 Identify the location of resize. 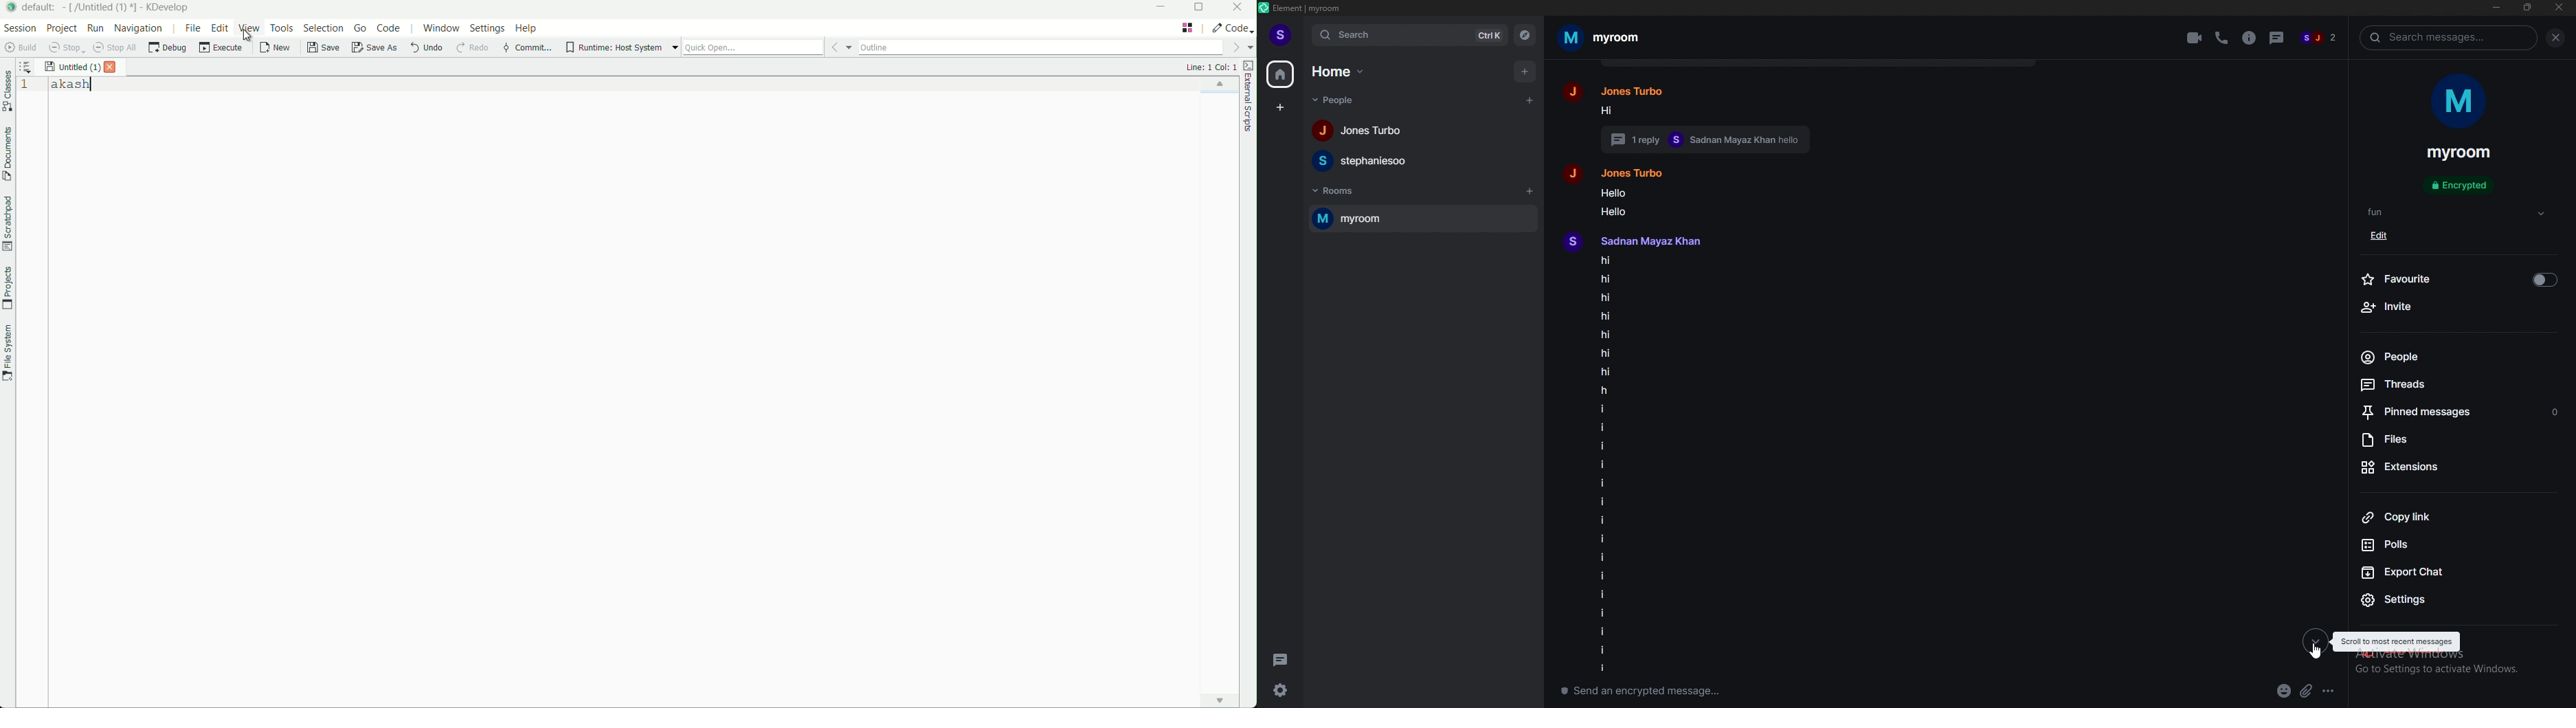
(2527, 7).